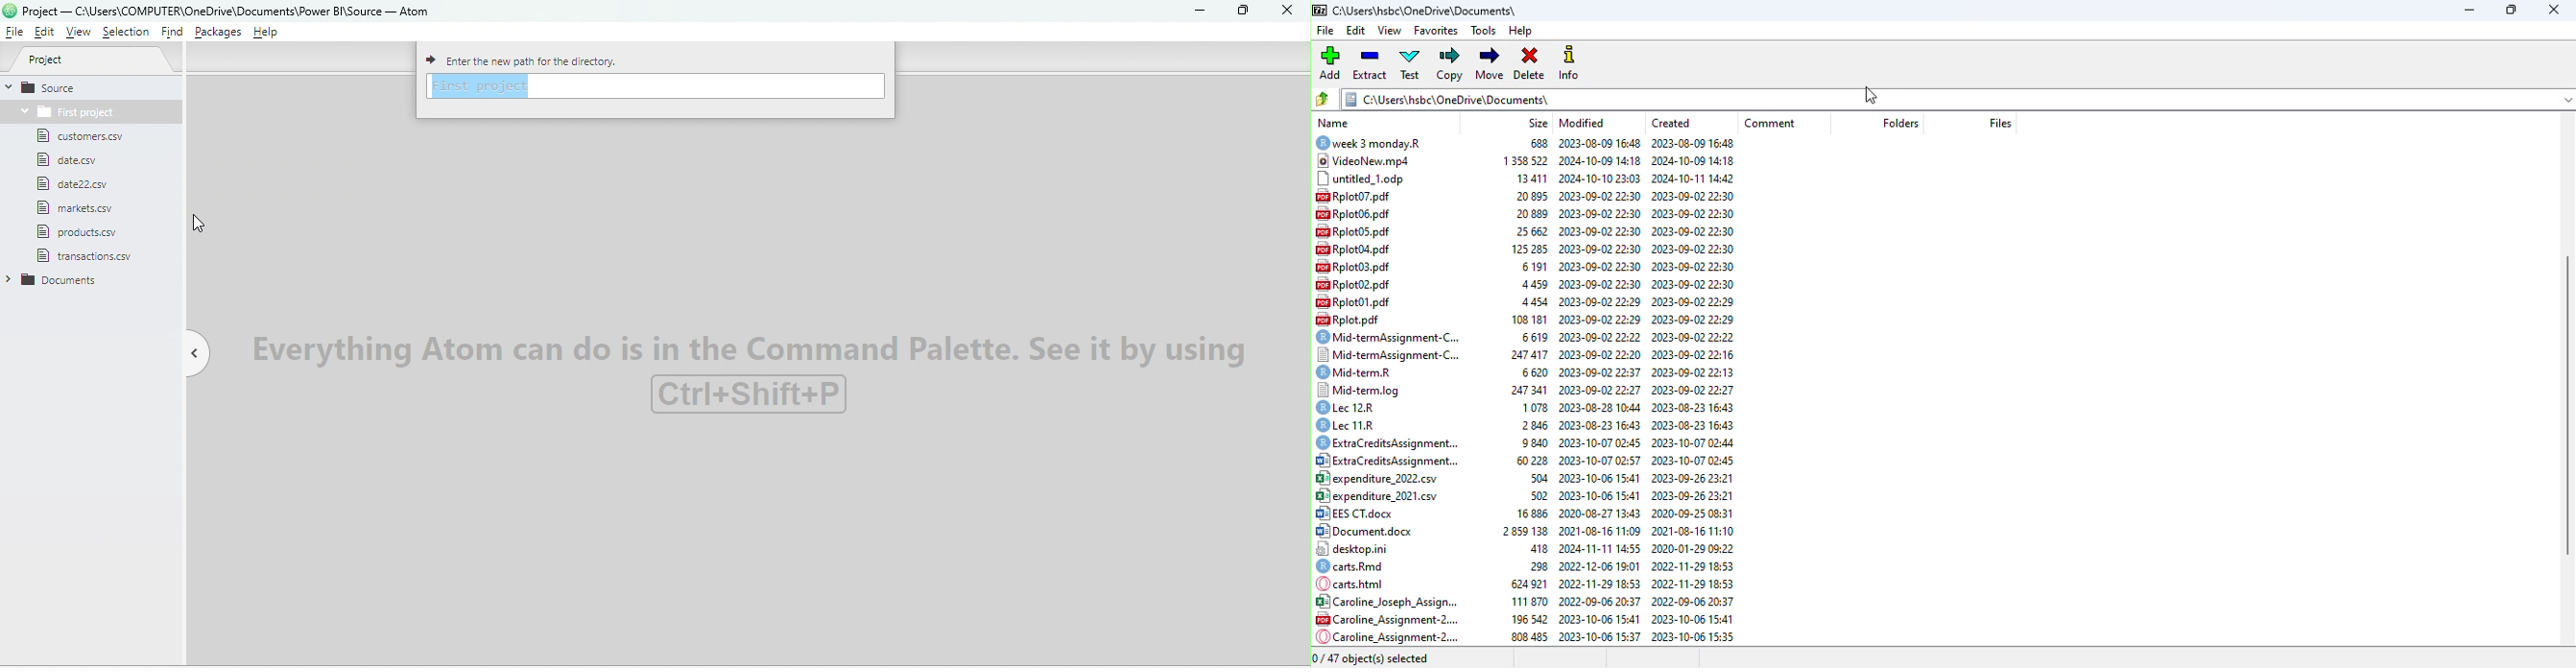  Describe the element at coordinates (2471, 9) in the screenshot. I see `minimize` at that location.